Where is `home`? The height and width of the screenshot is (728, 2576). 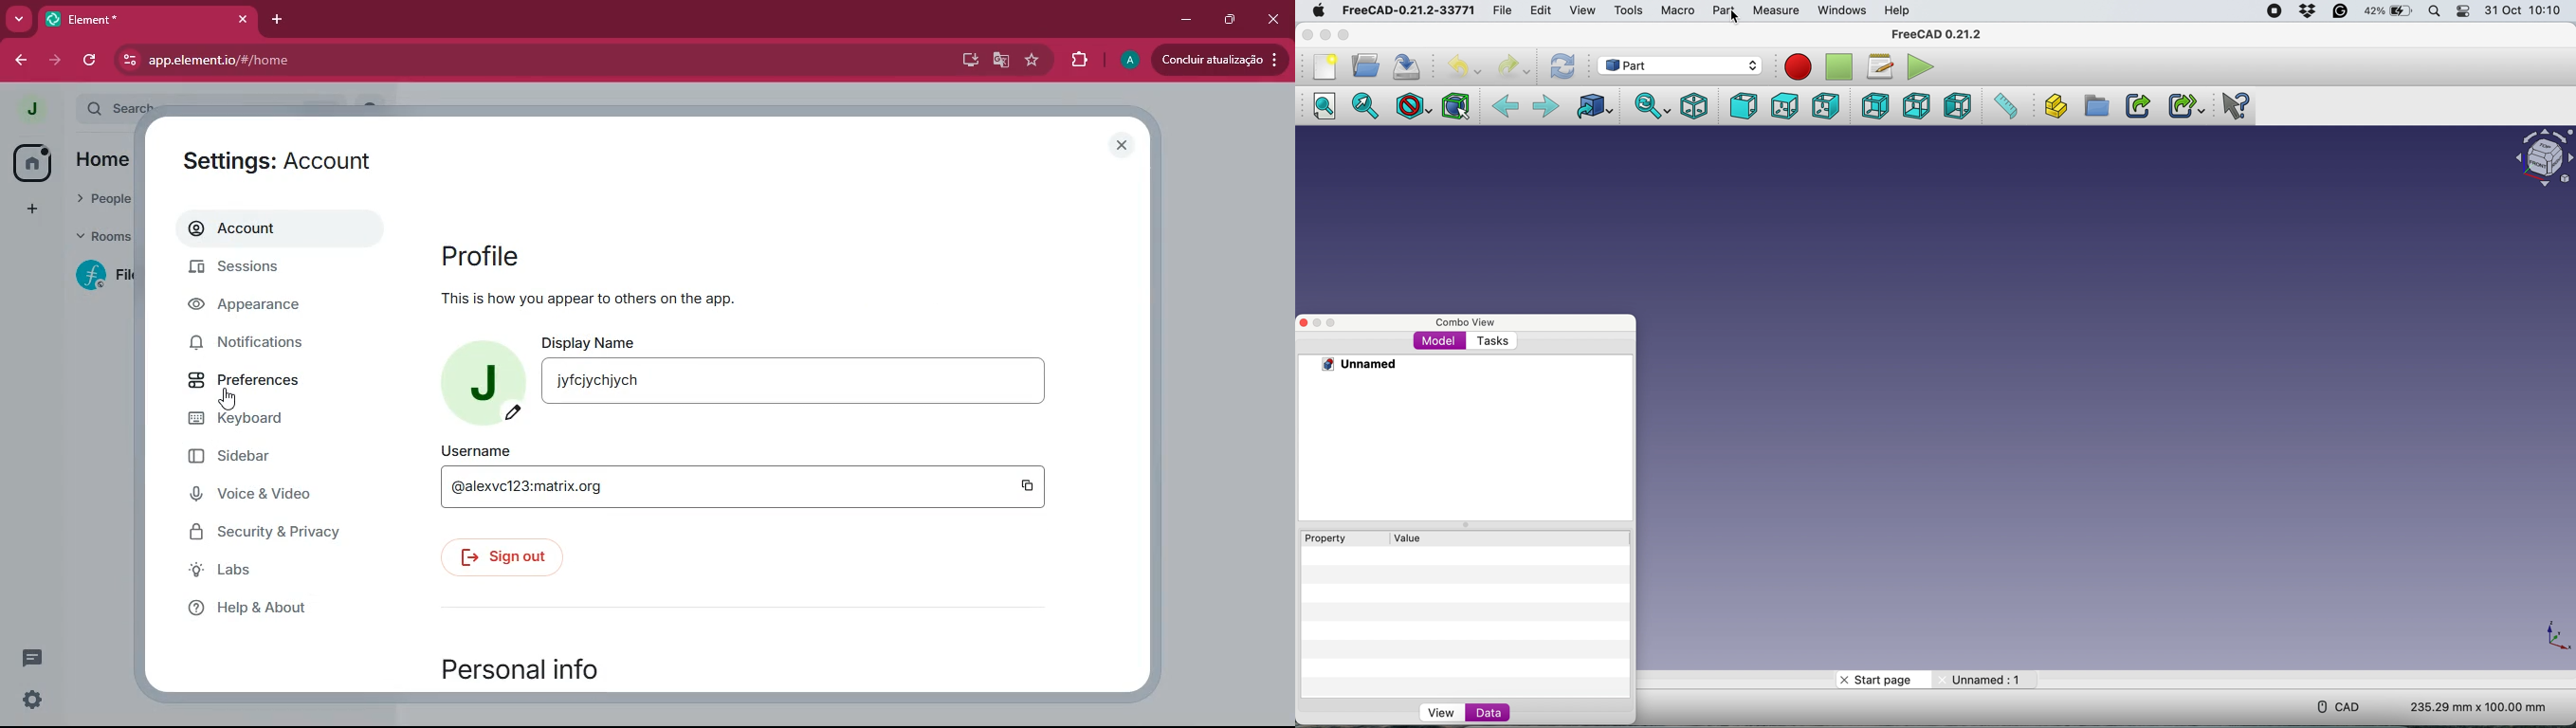
home is located at coordinates (30, 164).